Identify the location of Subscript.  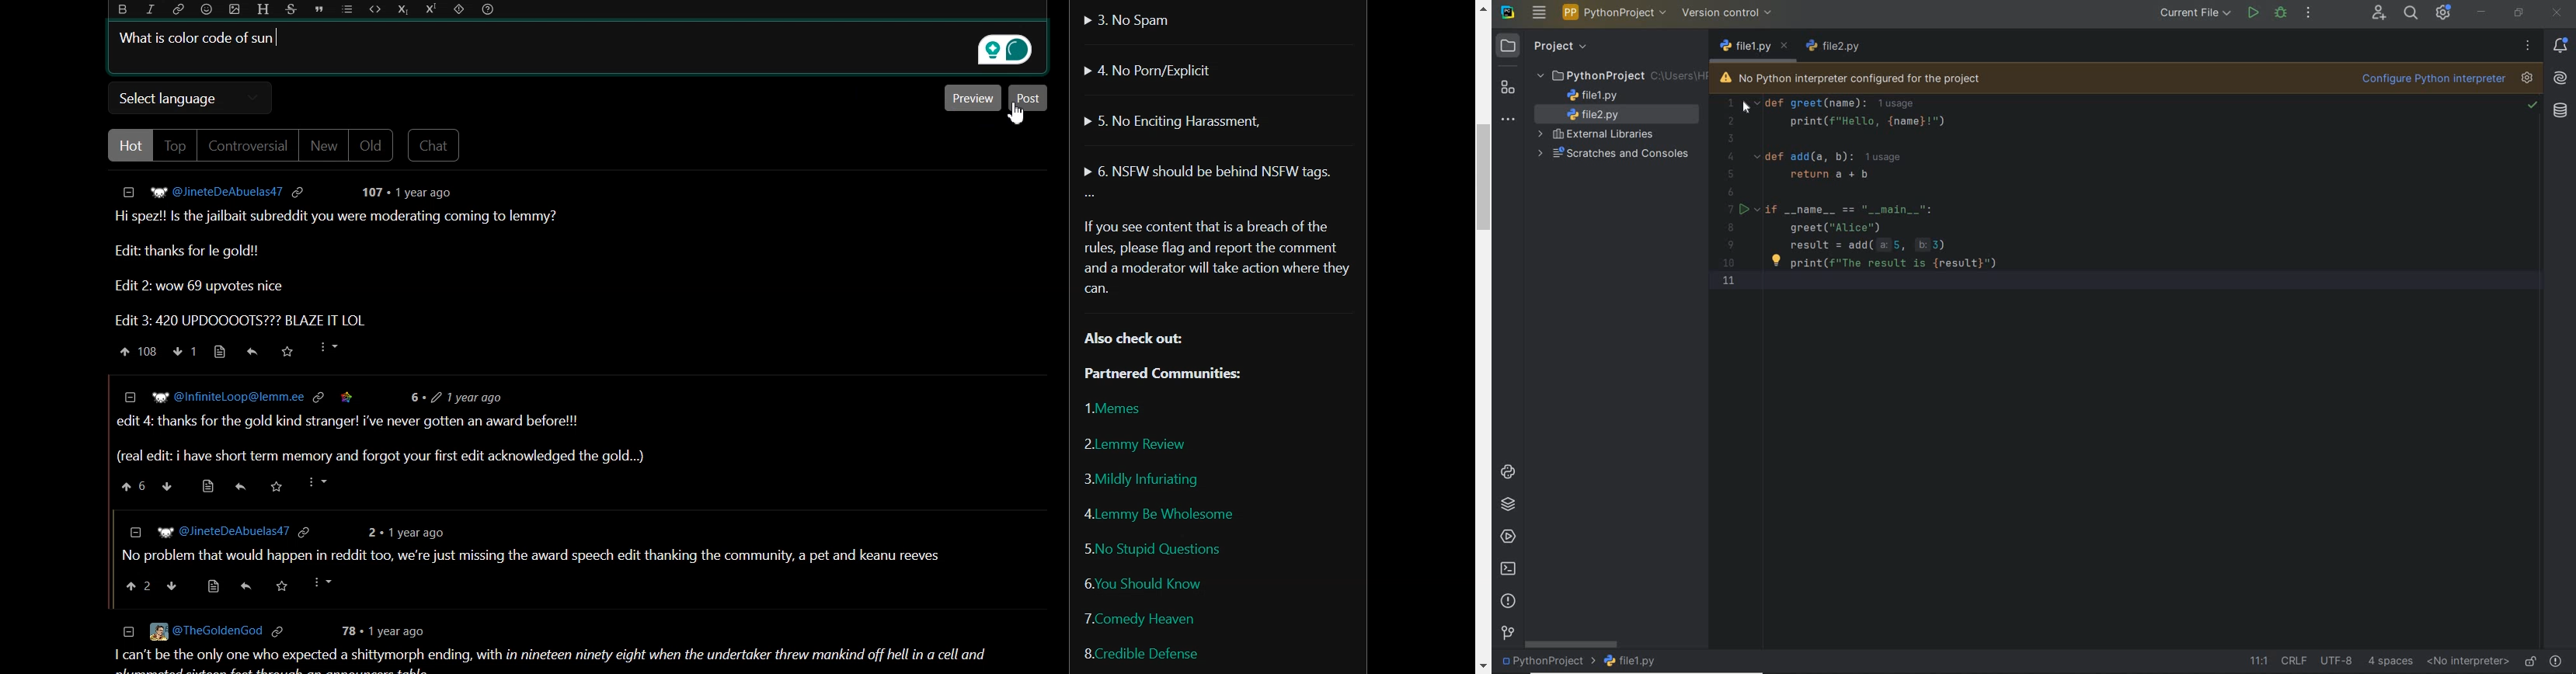
(403, 9).